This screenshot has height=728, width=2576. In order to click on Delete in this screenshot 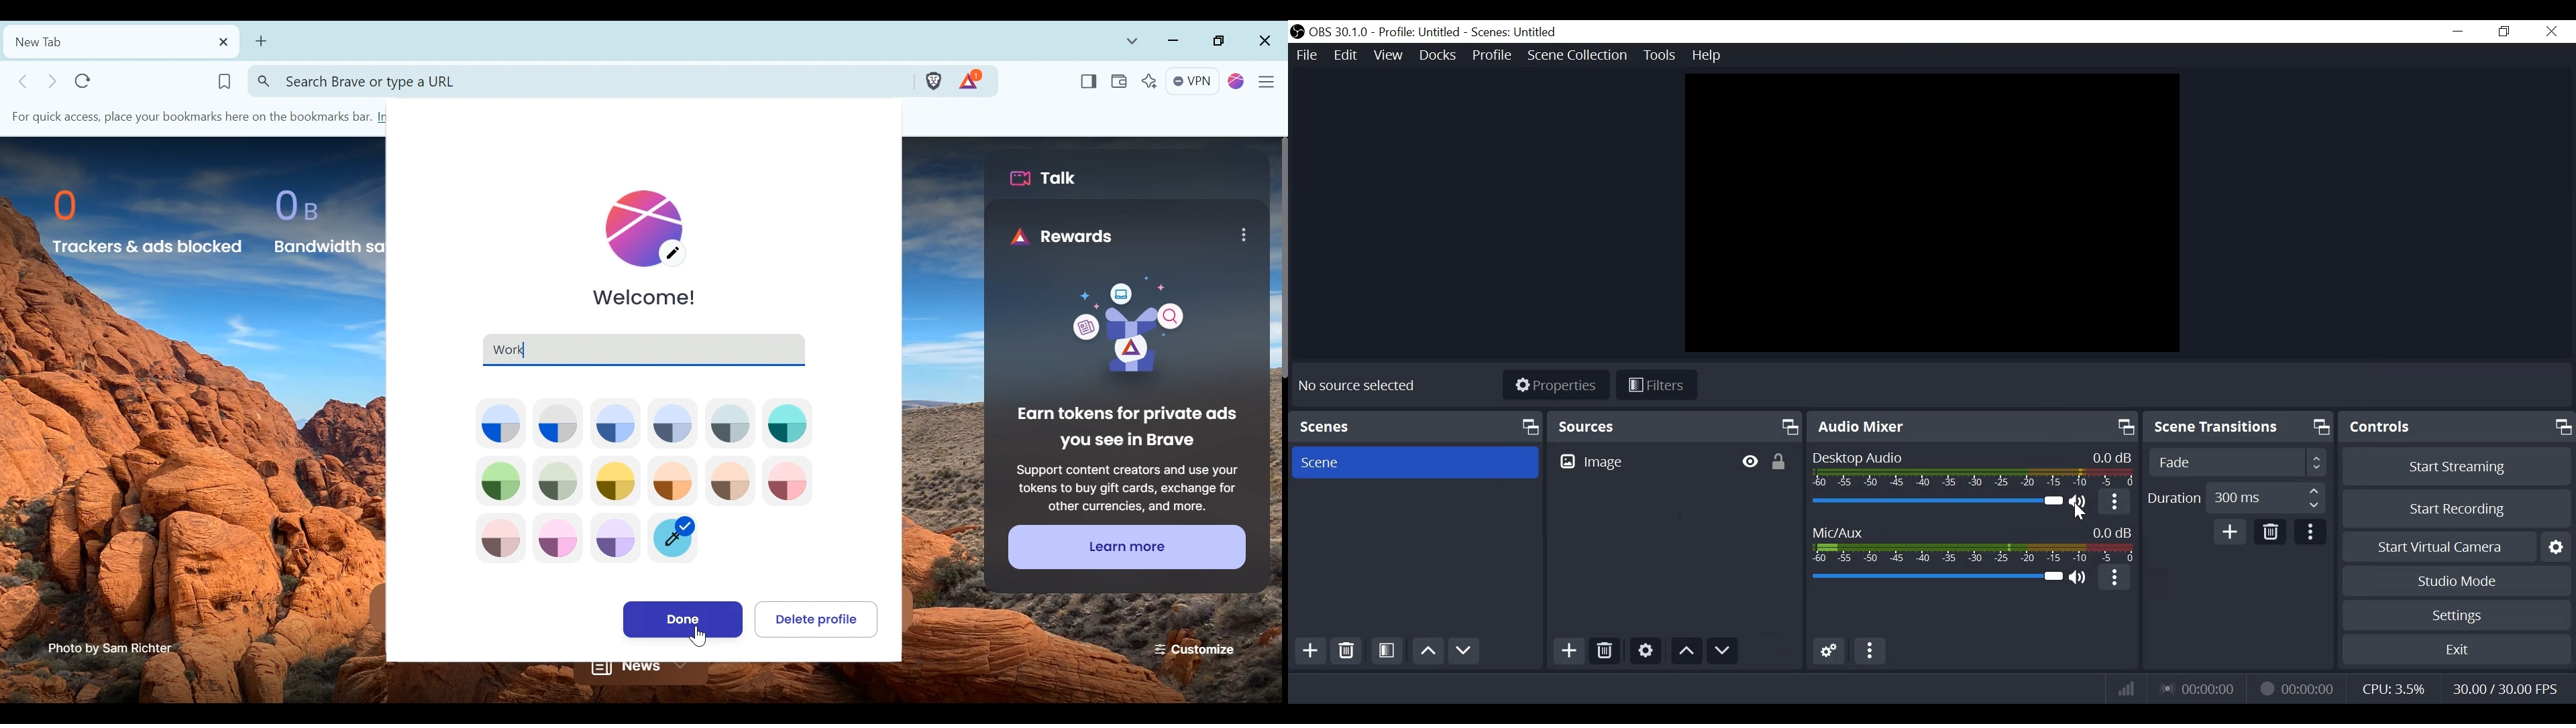, I will do `click(1346, 653)`.